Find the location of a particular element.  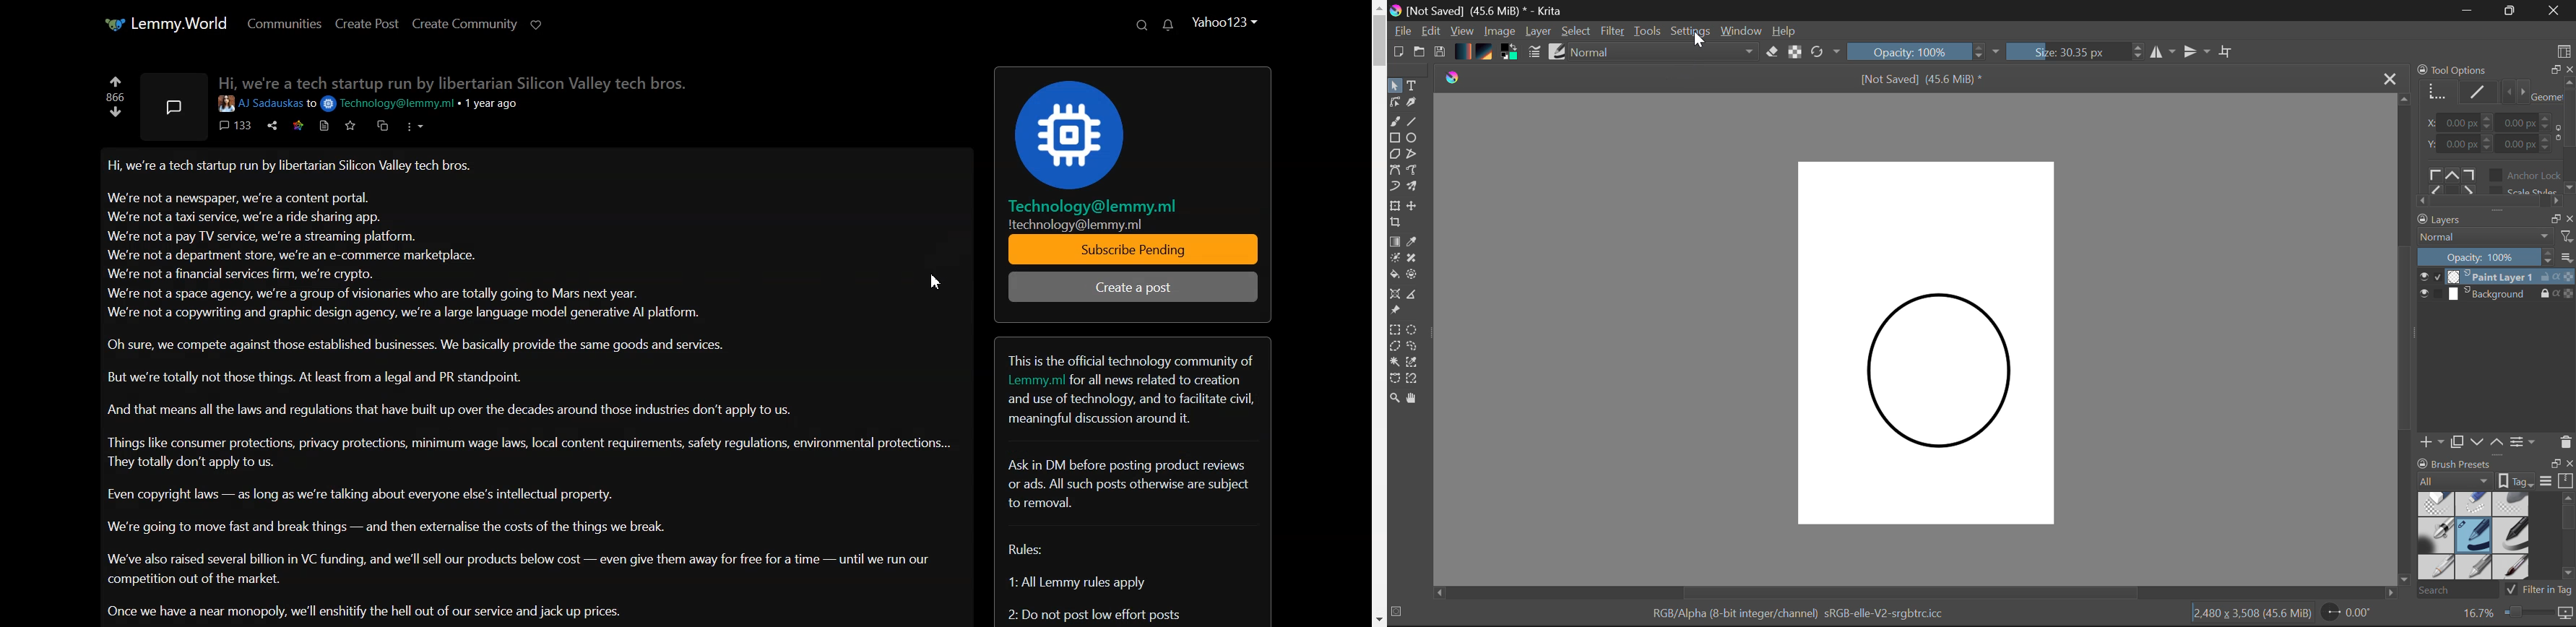

Layer Opacity  is located at coordinates (2496, 257).